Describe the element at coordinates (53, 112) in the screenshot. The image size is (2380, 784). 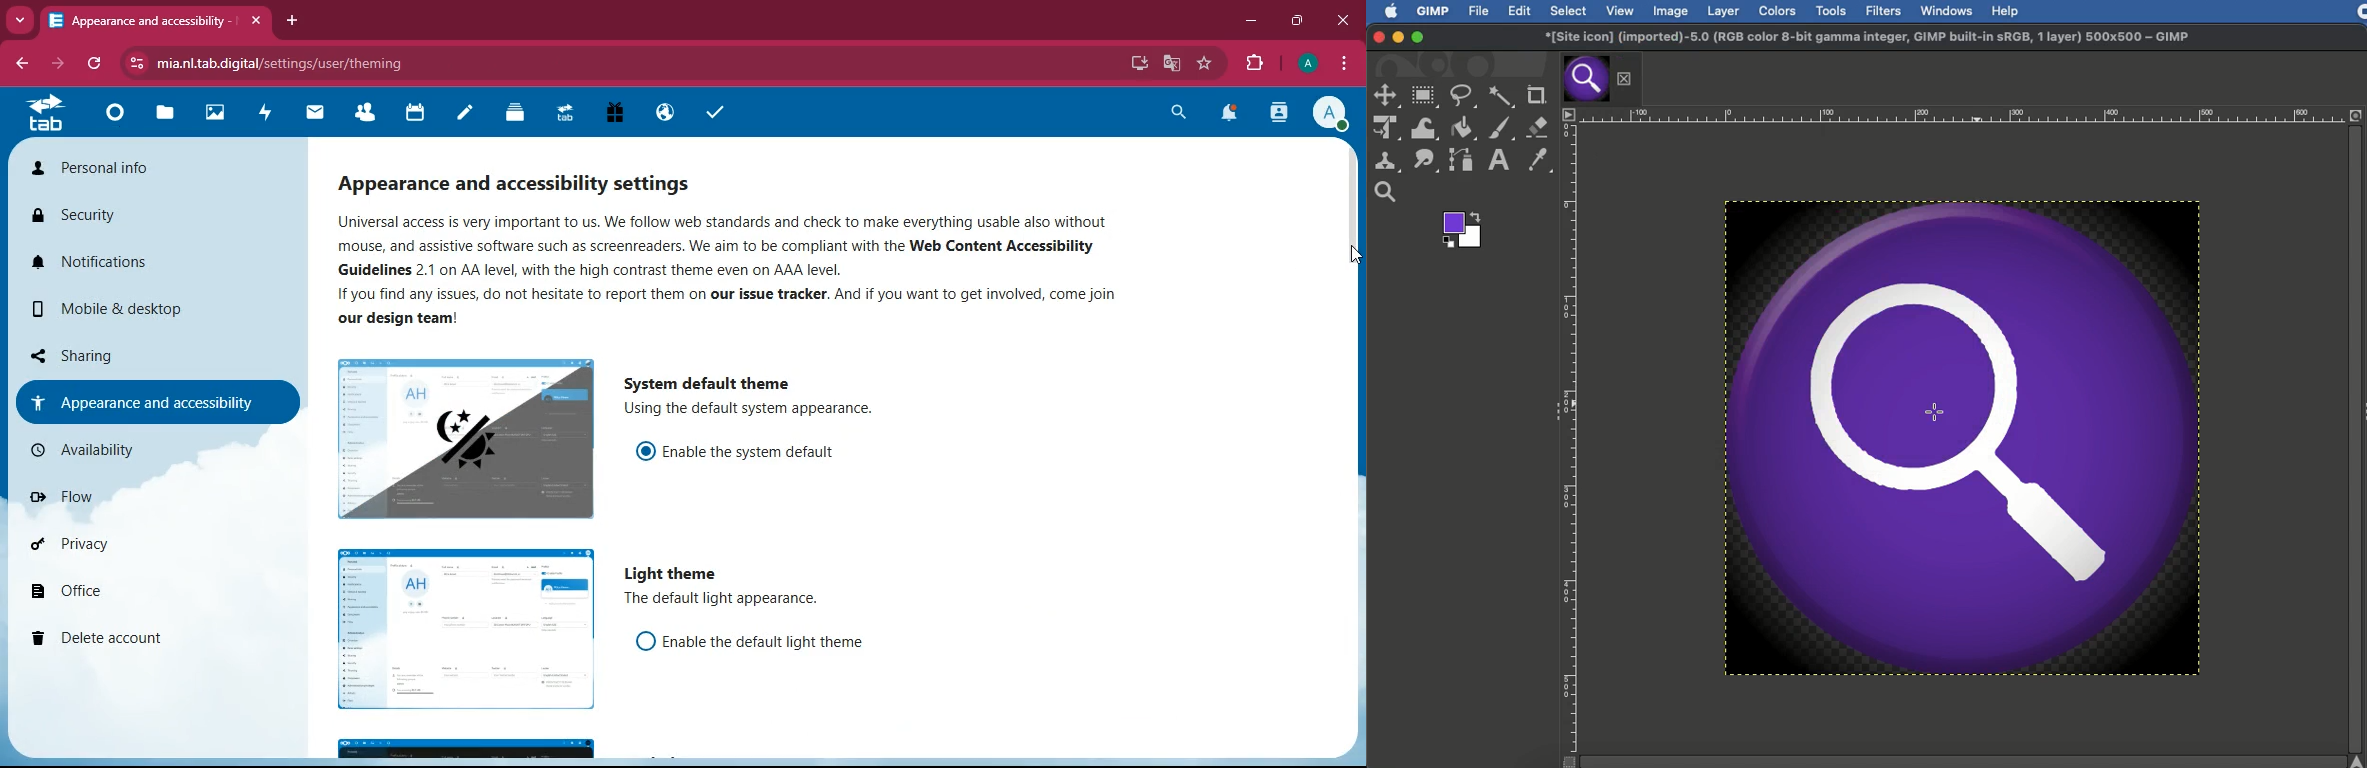
I see `tab` at that location.